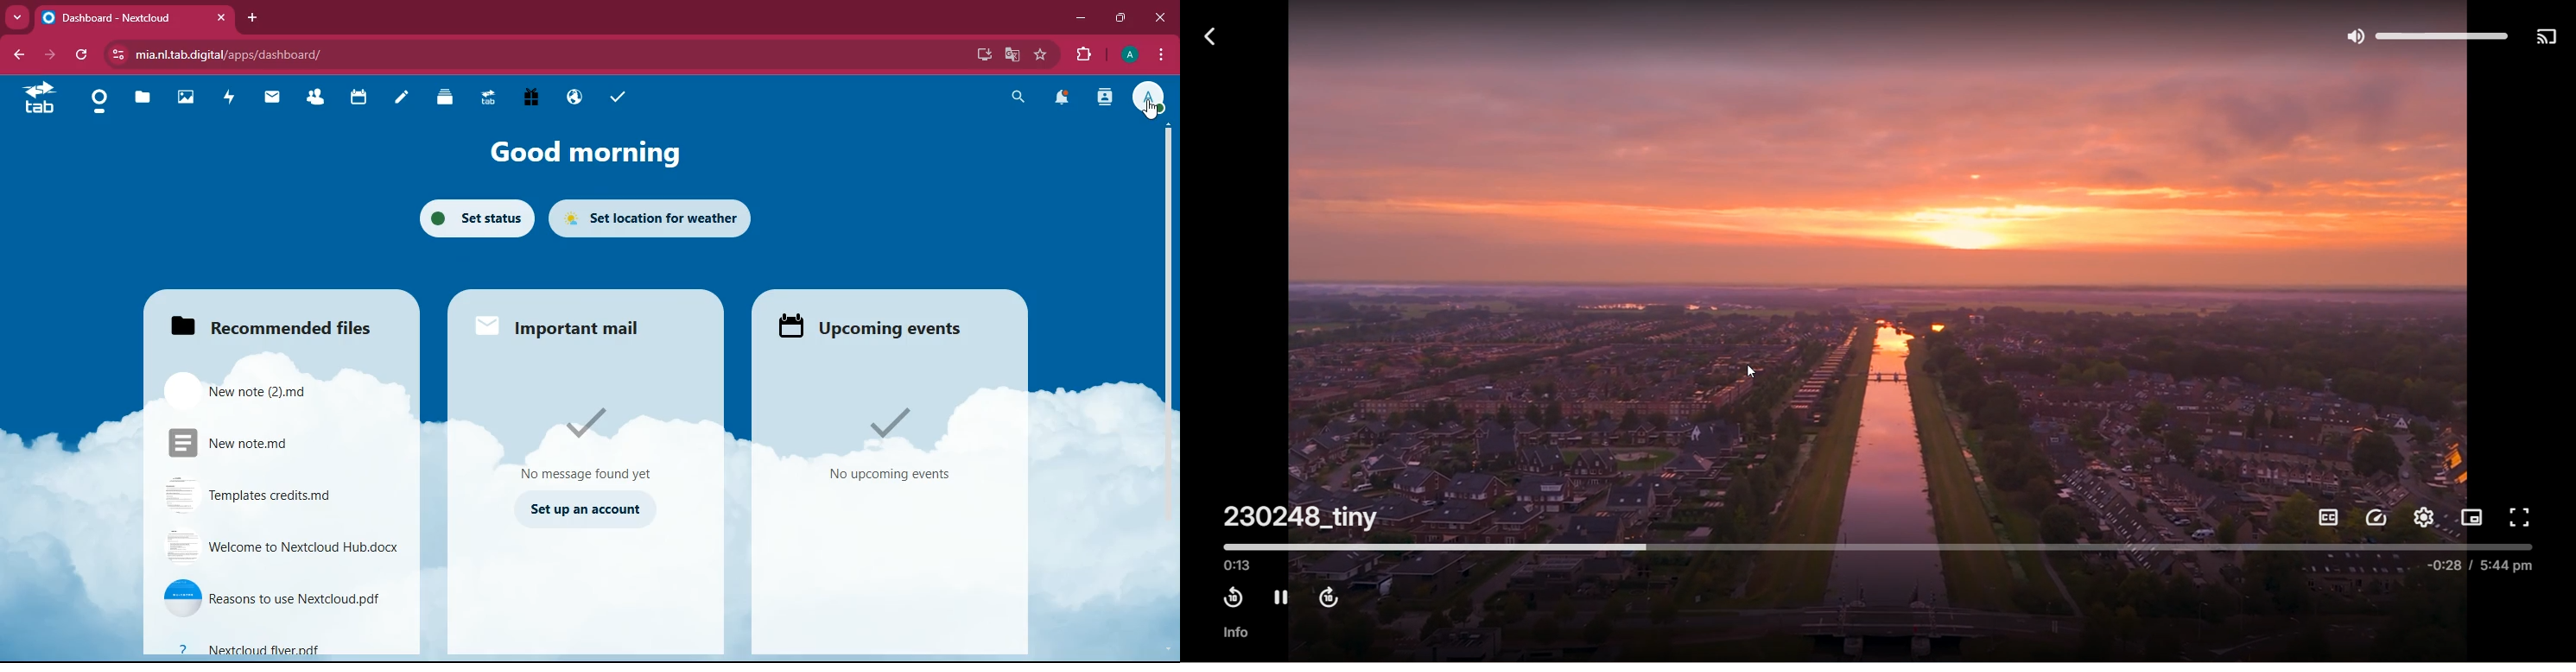 The height and width of the screenshot is (672, 2576). I want to click on set location, so click(663, 216).